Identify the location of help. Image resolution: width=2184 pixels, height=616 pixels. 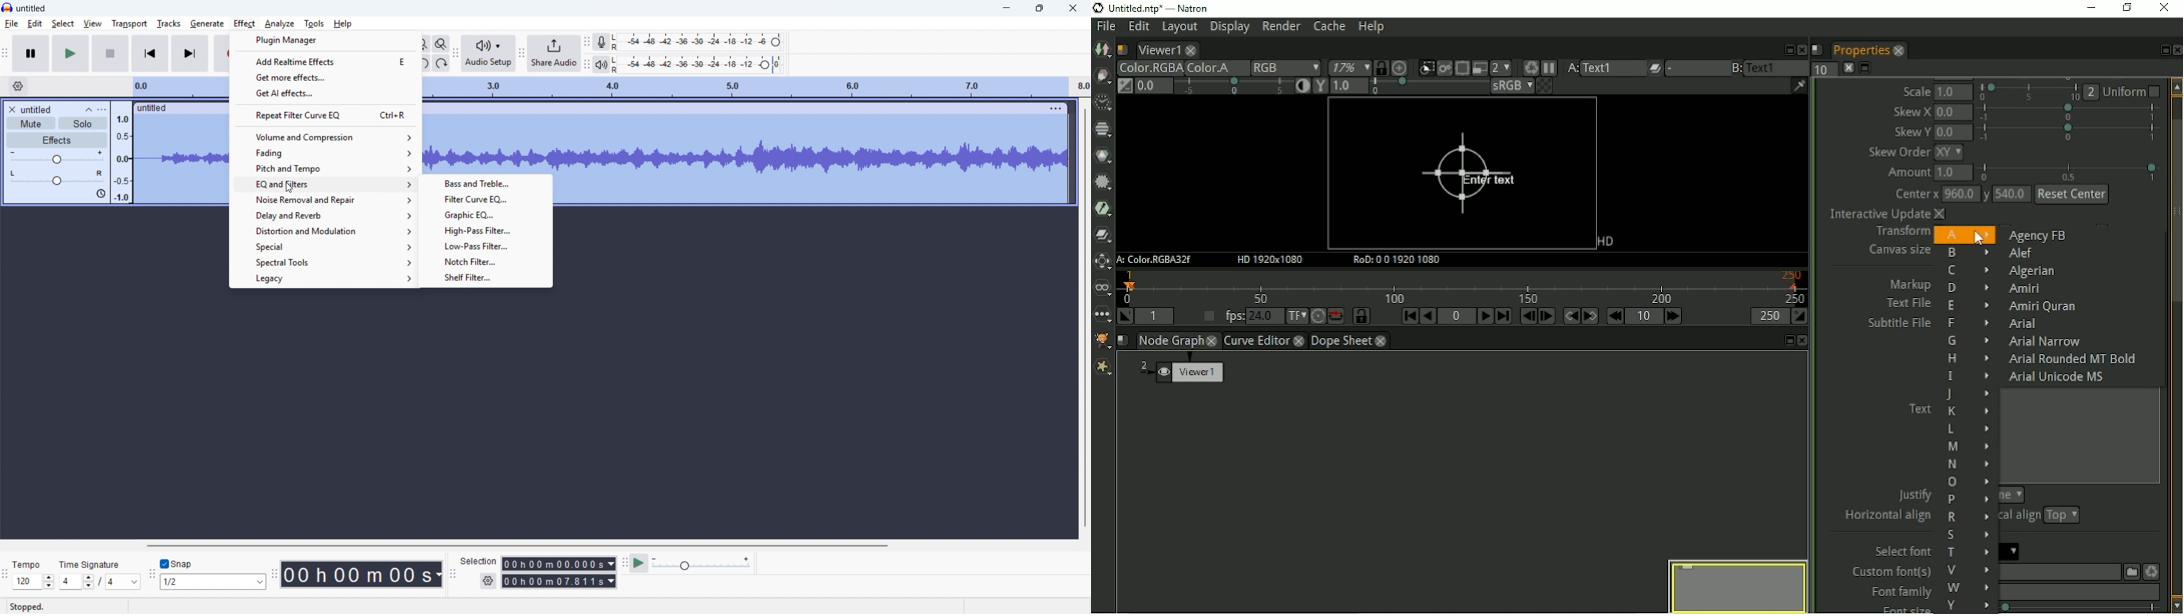
(343, 23).